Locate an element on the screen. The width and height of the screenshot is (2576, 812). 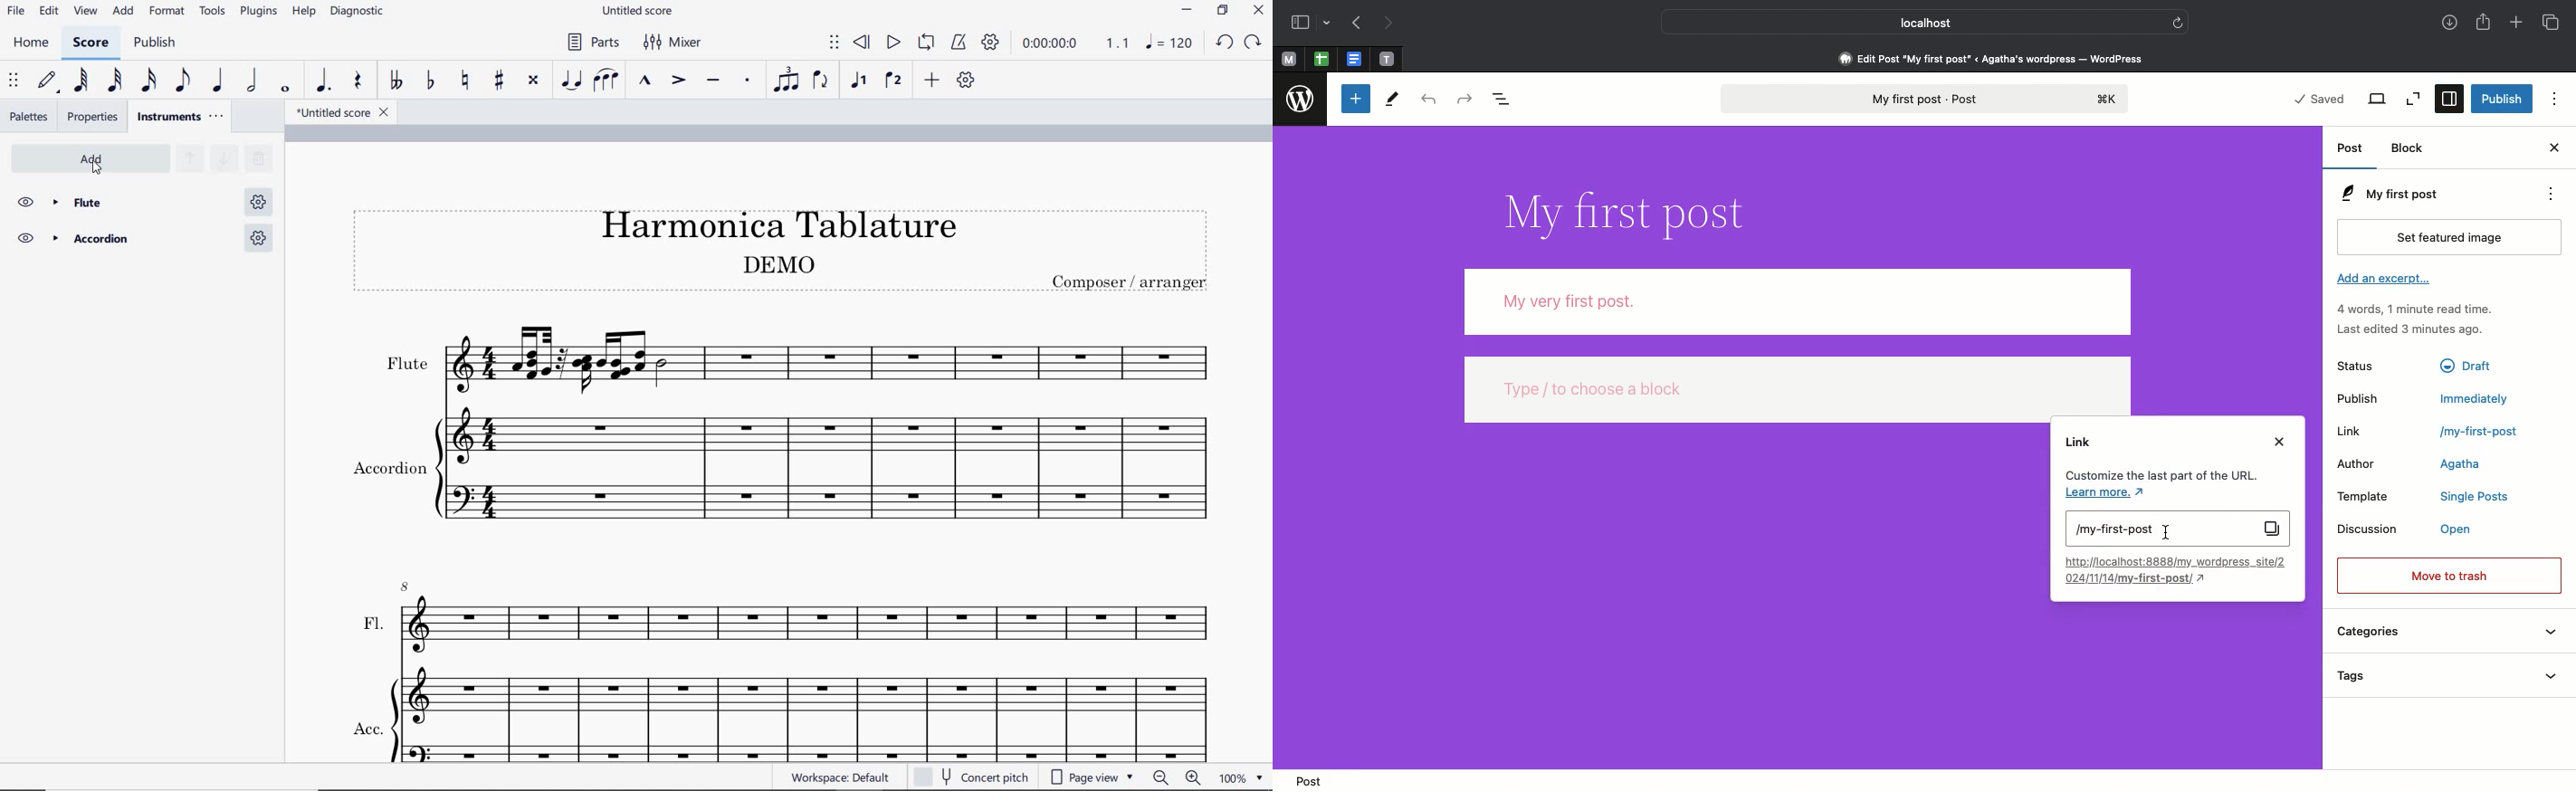
Undo is located at coordinates (1428, 98).